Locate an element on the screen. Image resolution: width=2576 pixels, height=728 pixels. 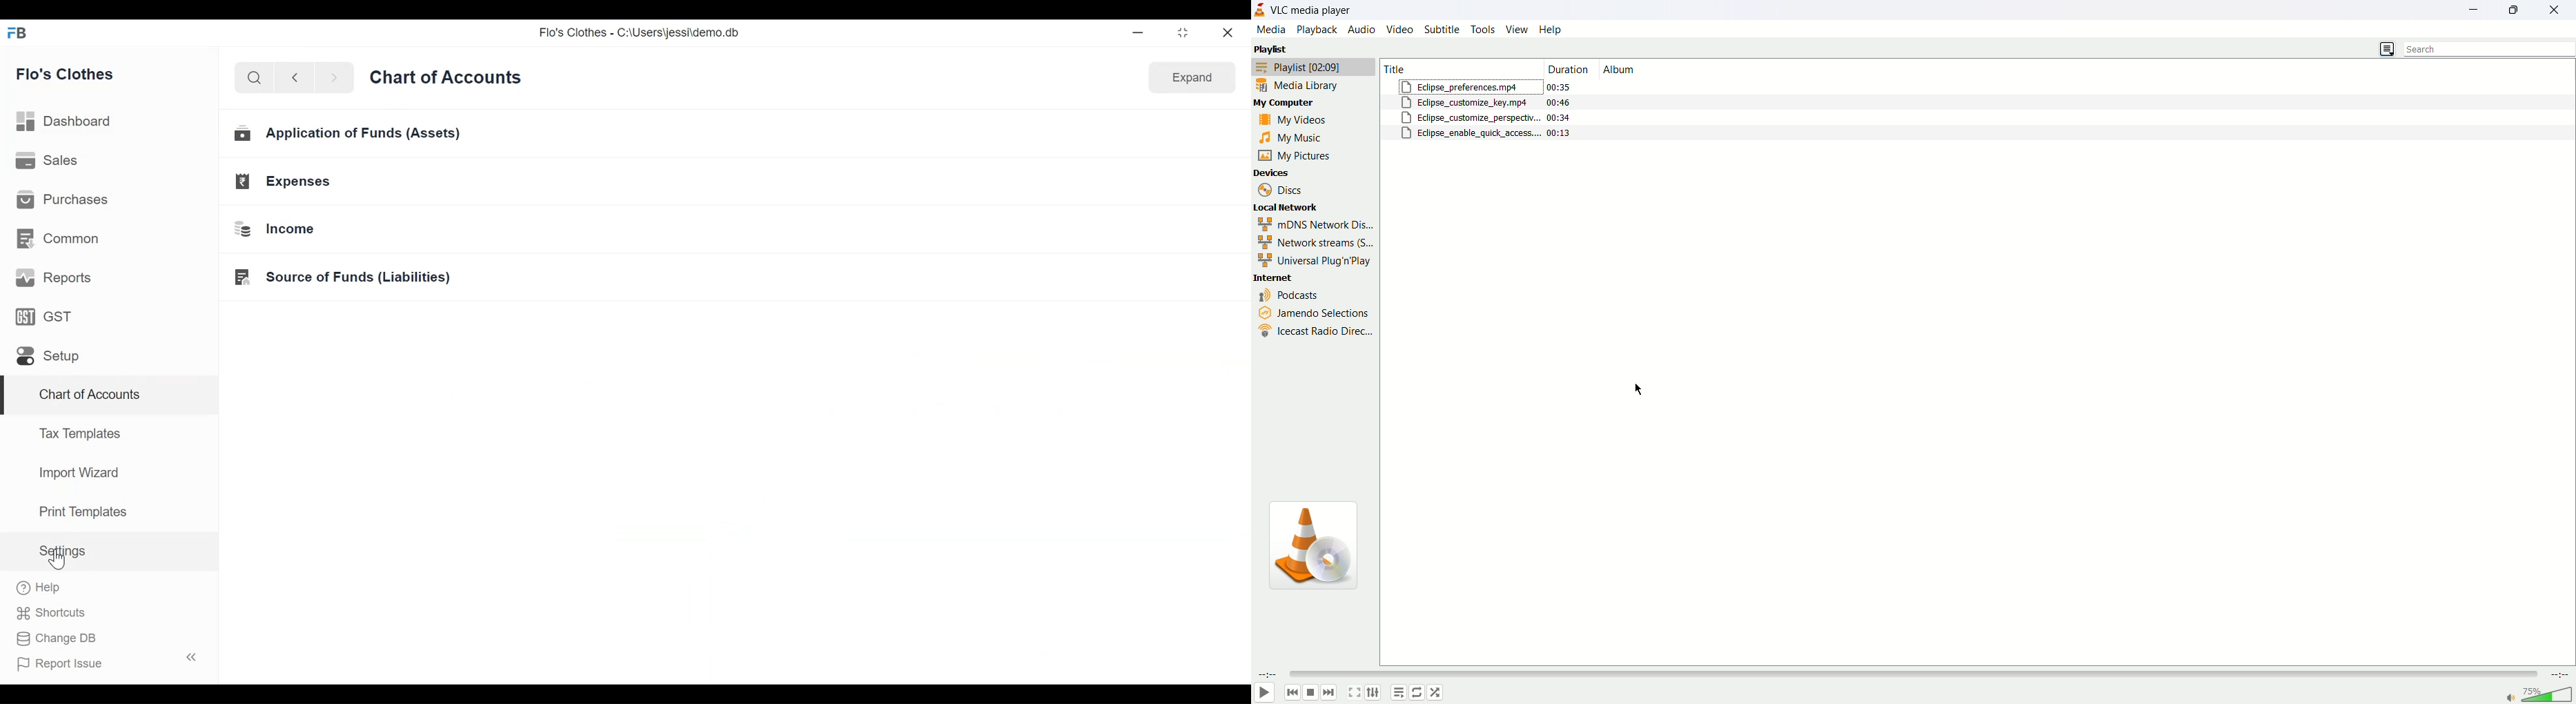
chart of accounts is located at coordinates (91, 395).